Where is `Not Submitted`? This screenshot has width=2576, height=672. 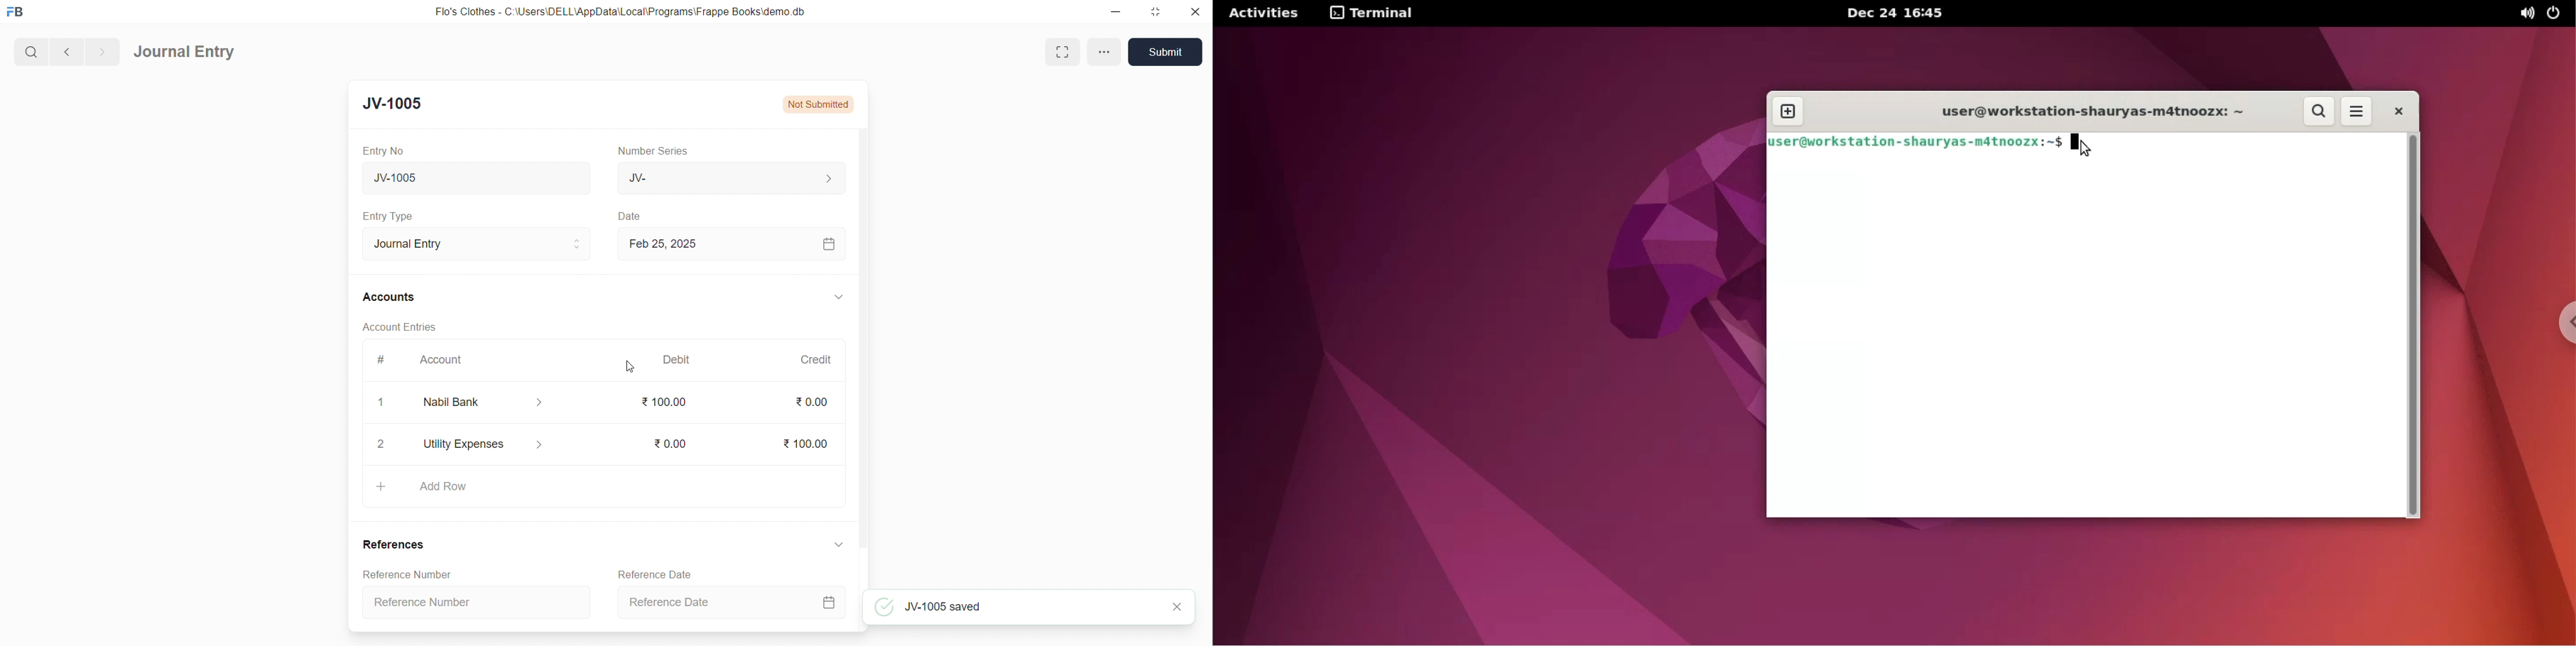
Not Submitted is located at coordinates (822, 103).